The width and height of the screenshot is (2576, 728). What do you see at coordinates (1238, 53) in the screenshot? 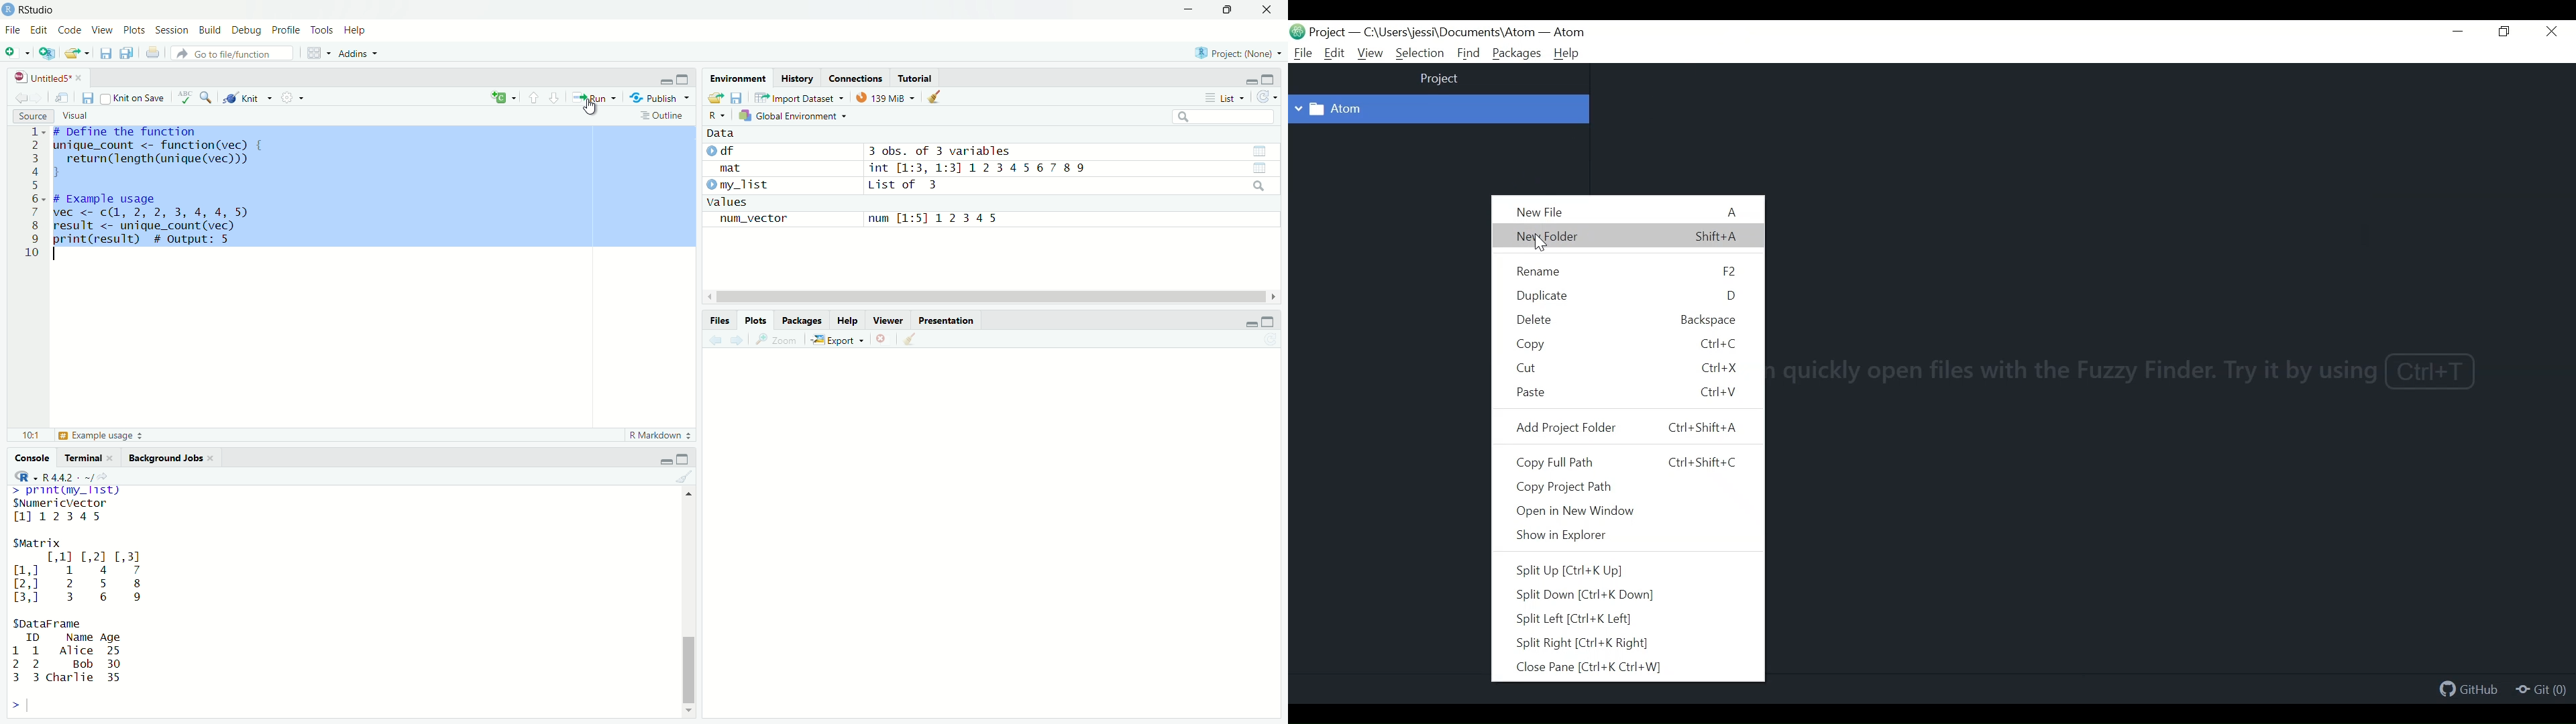
I see `Project(None)` at bounding box center [1238, 53].